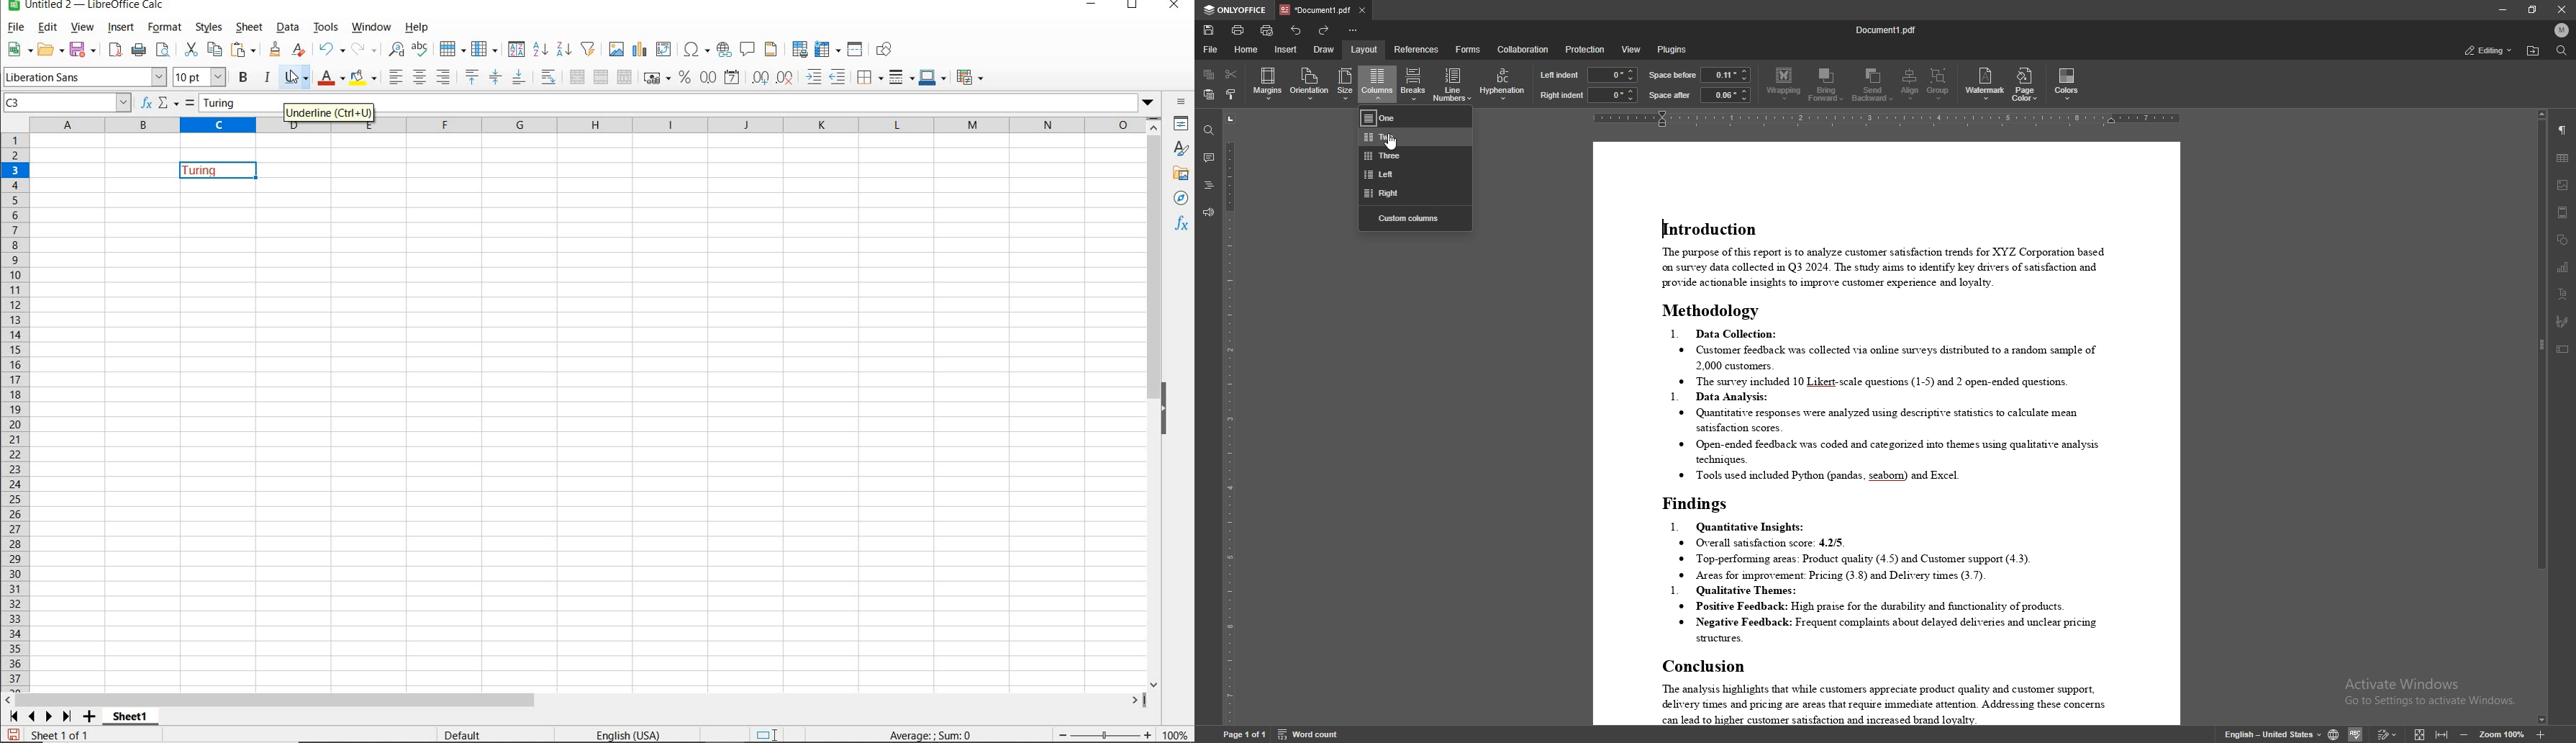 The height and width of the screenshot is (756, 2576). I want to click on plugins, so click(1674, 50).